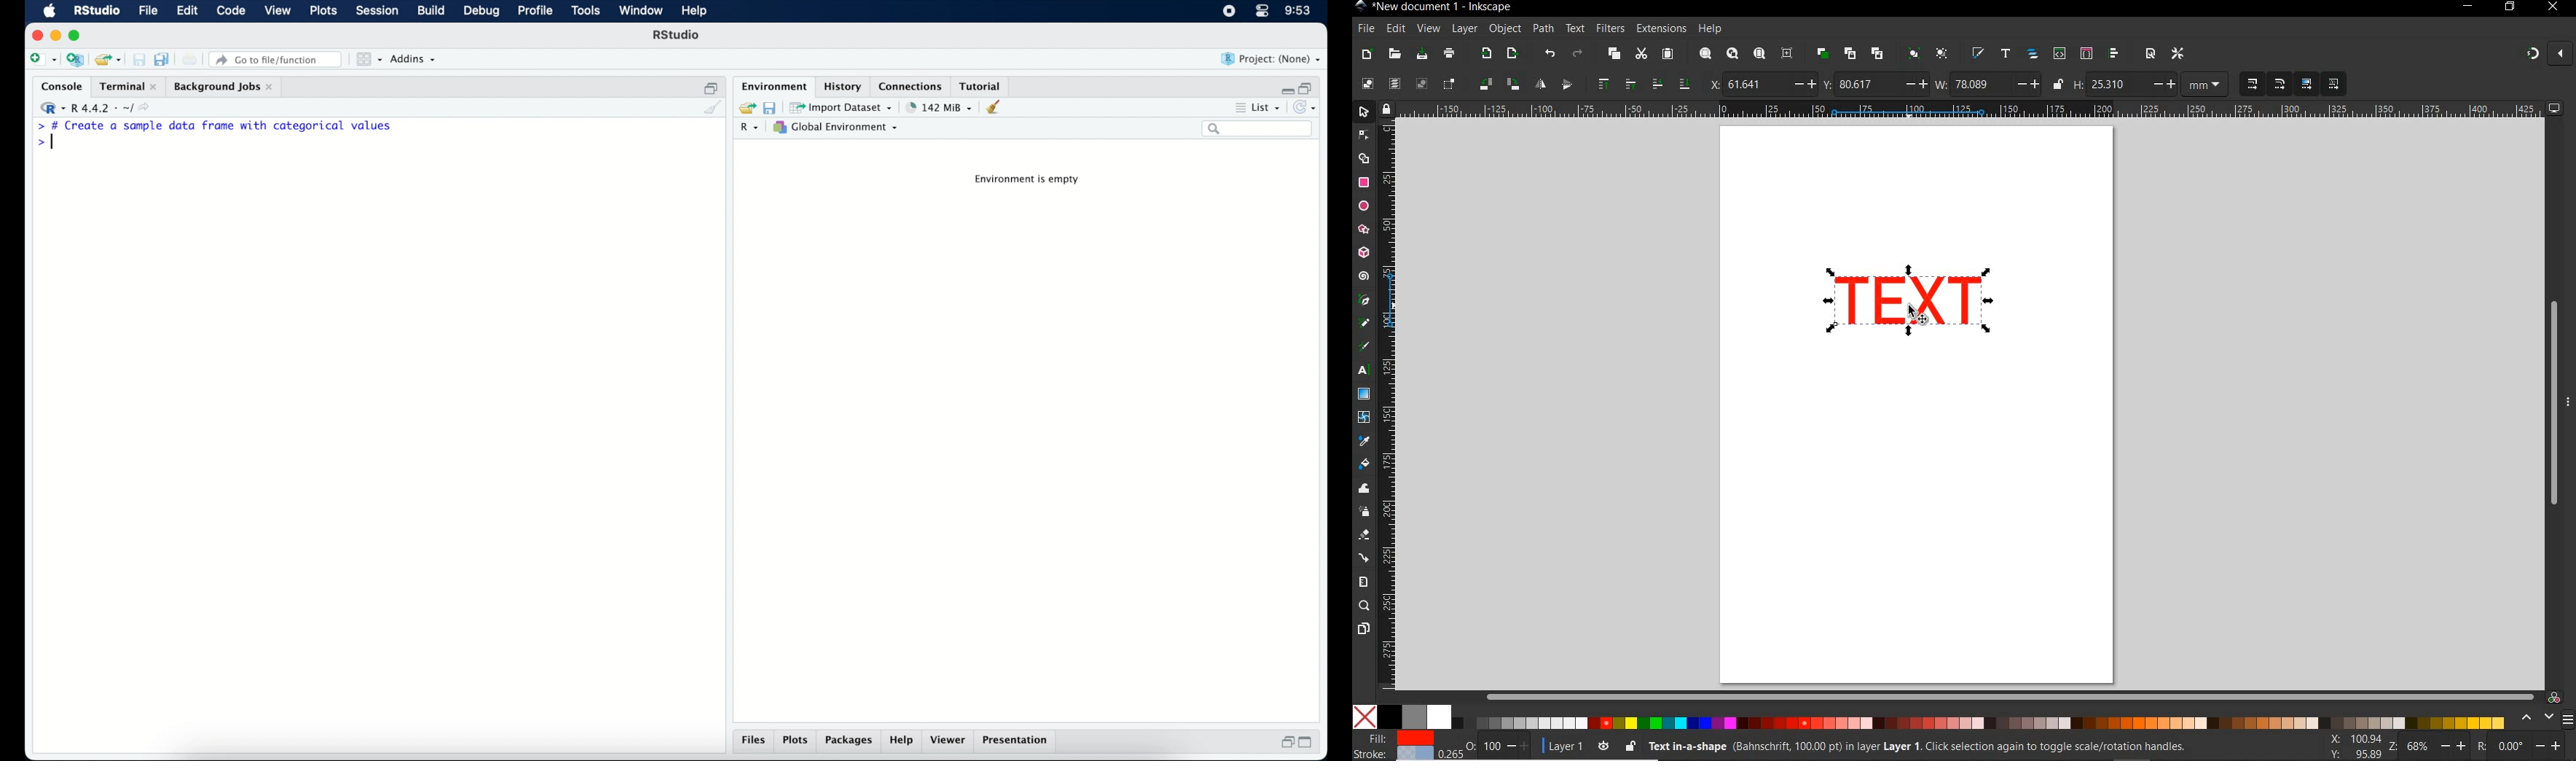 This screenshot has width=2576, height=784. Describe the element at coordinates (769, 108) in the screenshot. I see `save` at that location.